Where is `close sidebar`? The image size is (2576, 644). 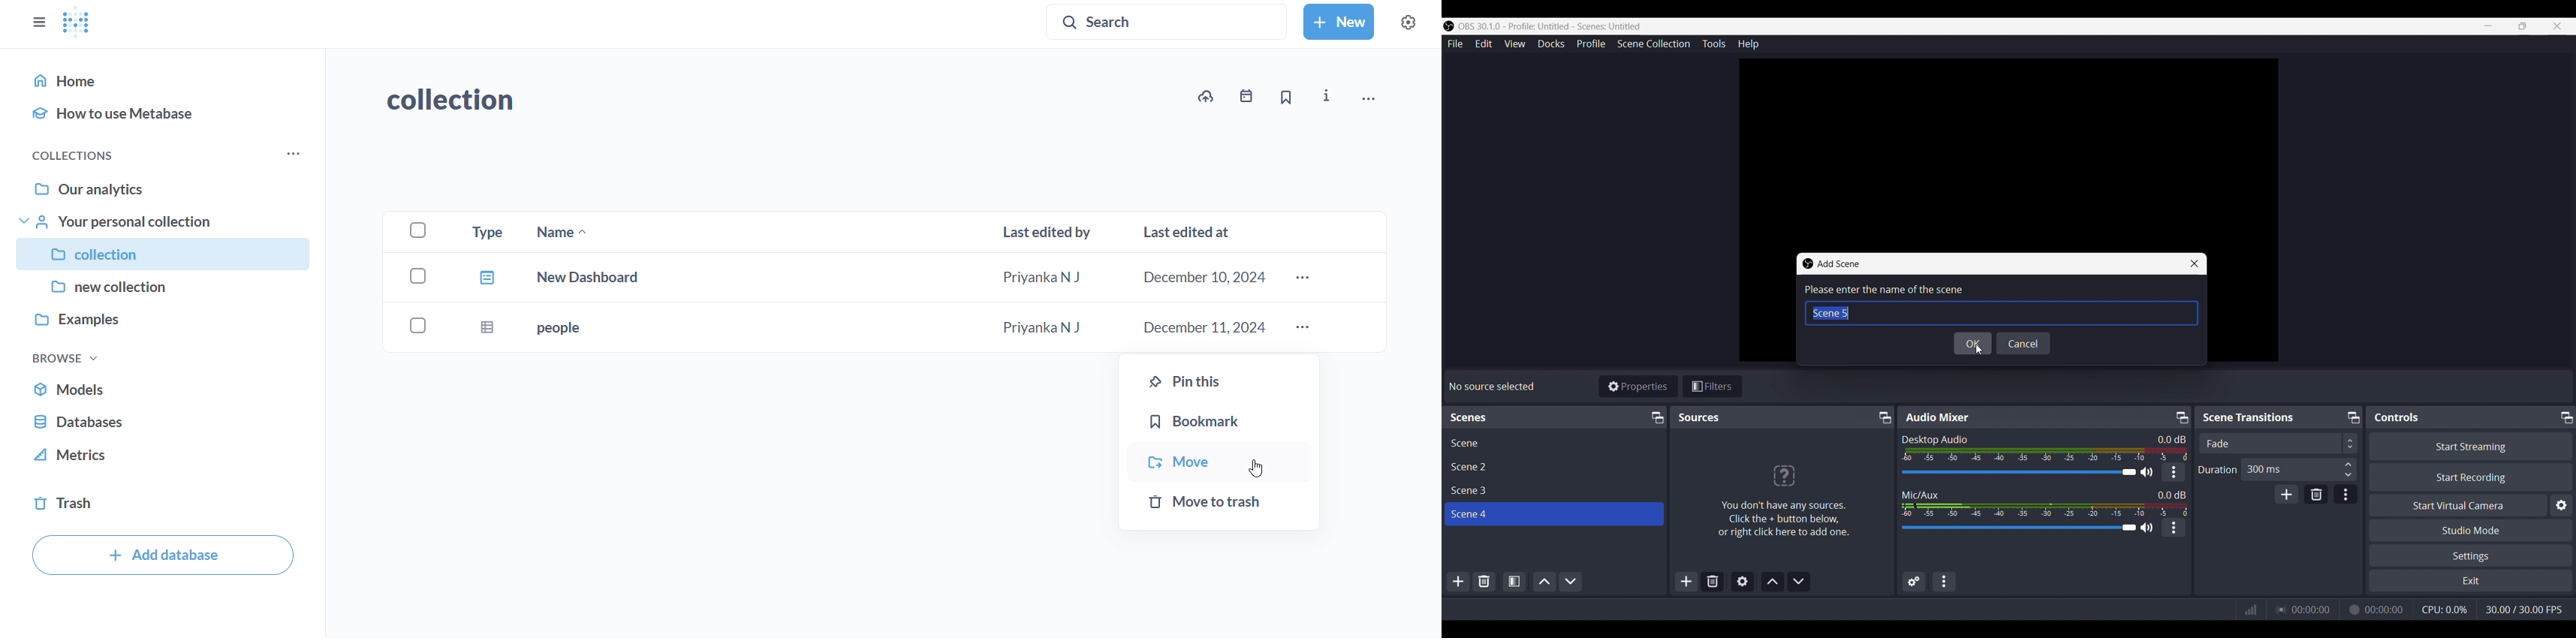 close sidebar is located at coordinates (38, 23).